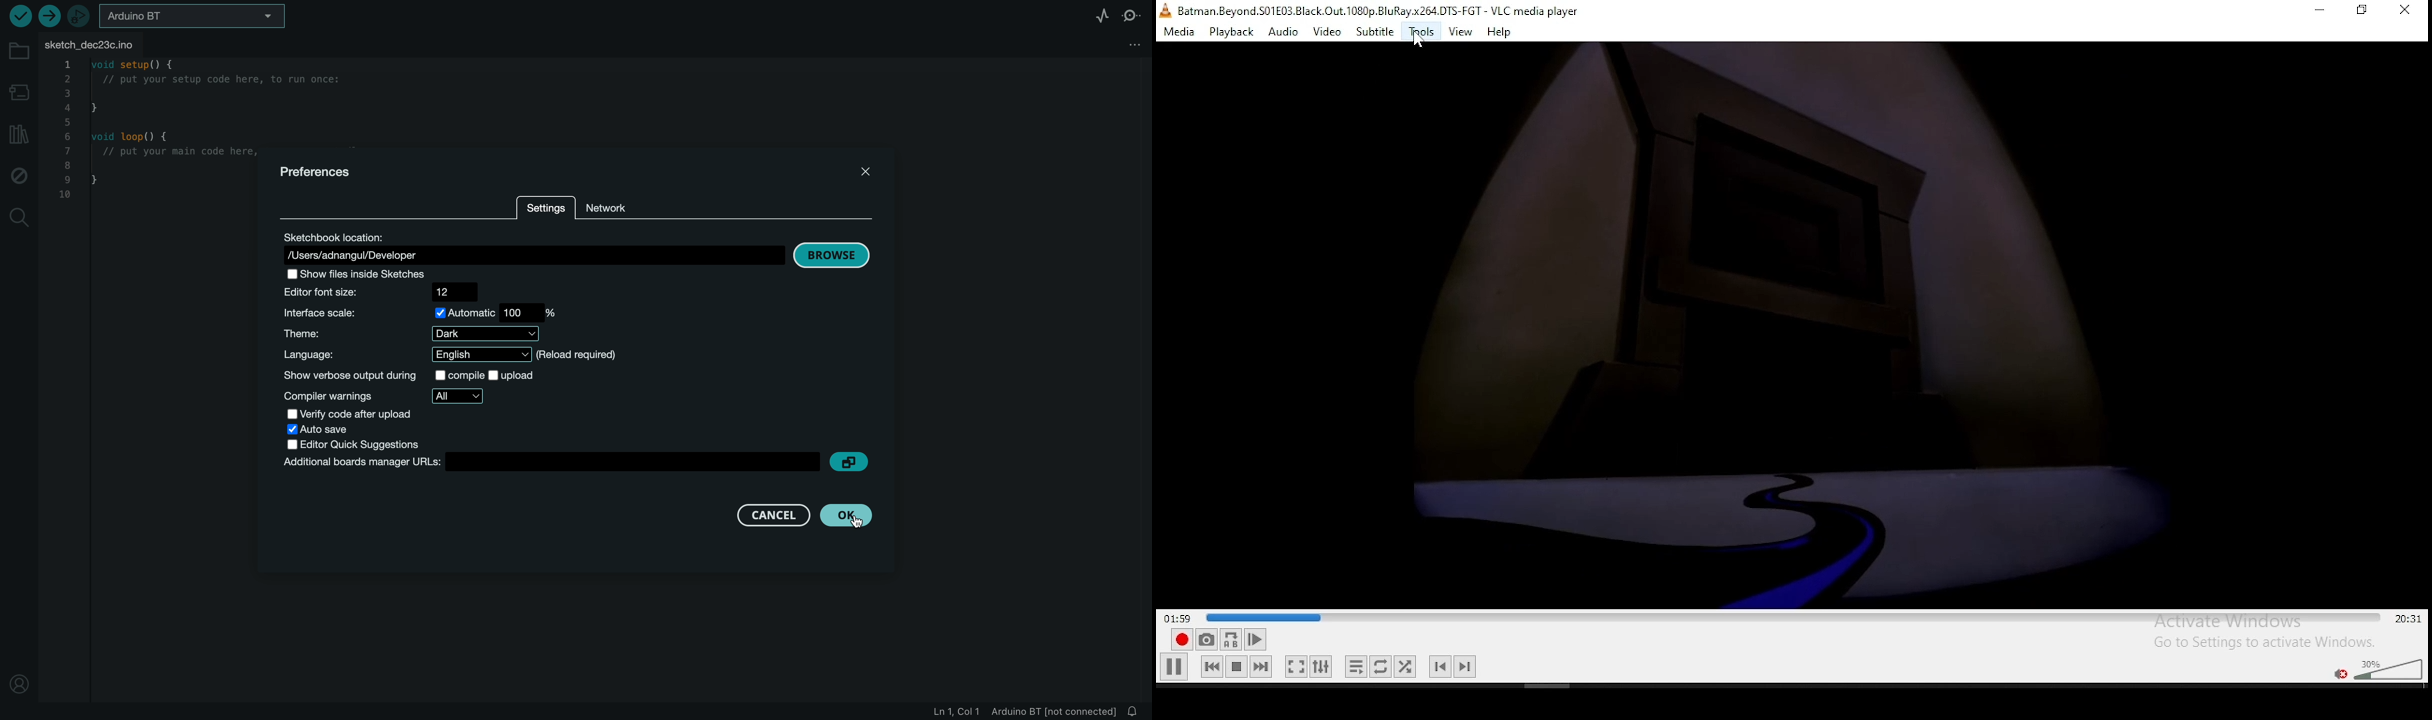 The image size is (2436, 728). I want to click on elapsed time, so click(1180, 617).